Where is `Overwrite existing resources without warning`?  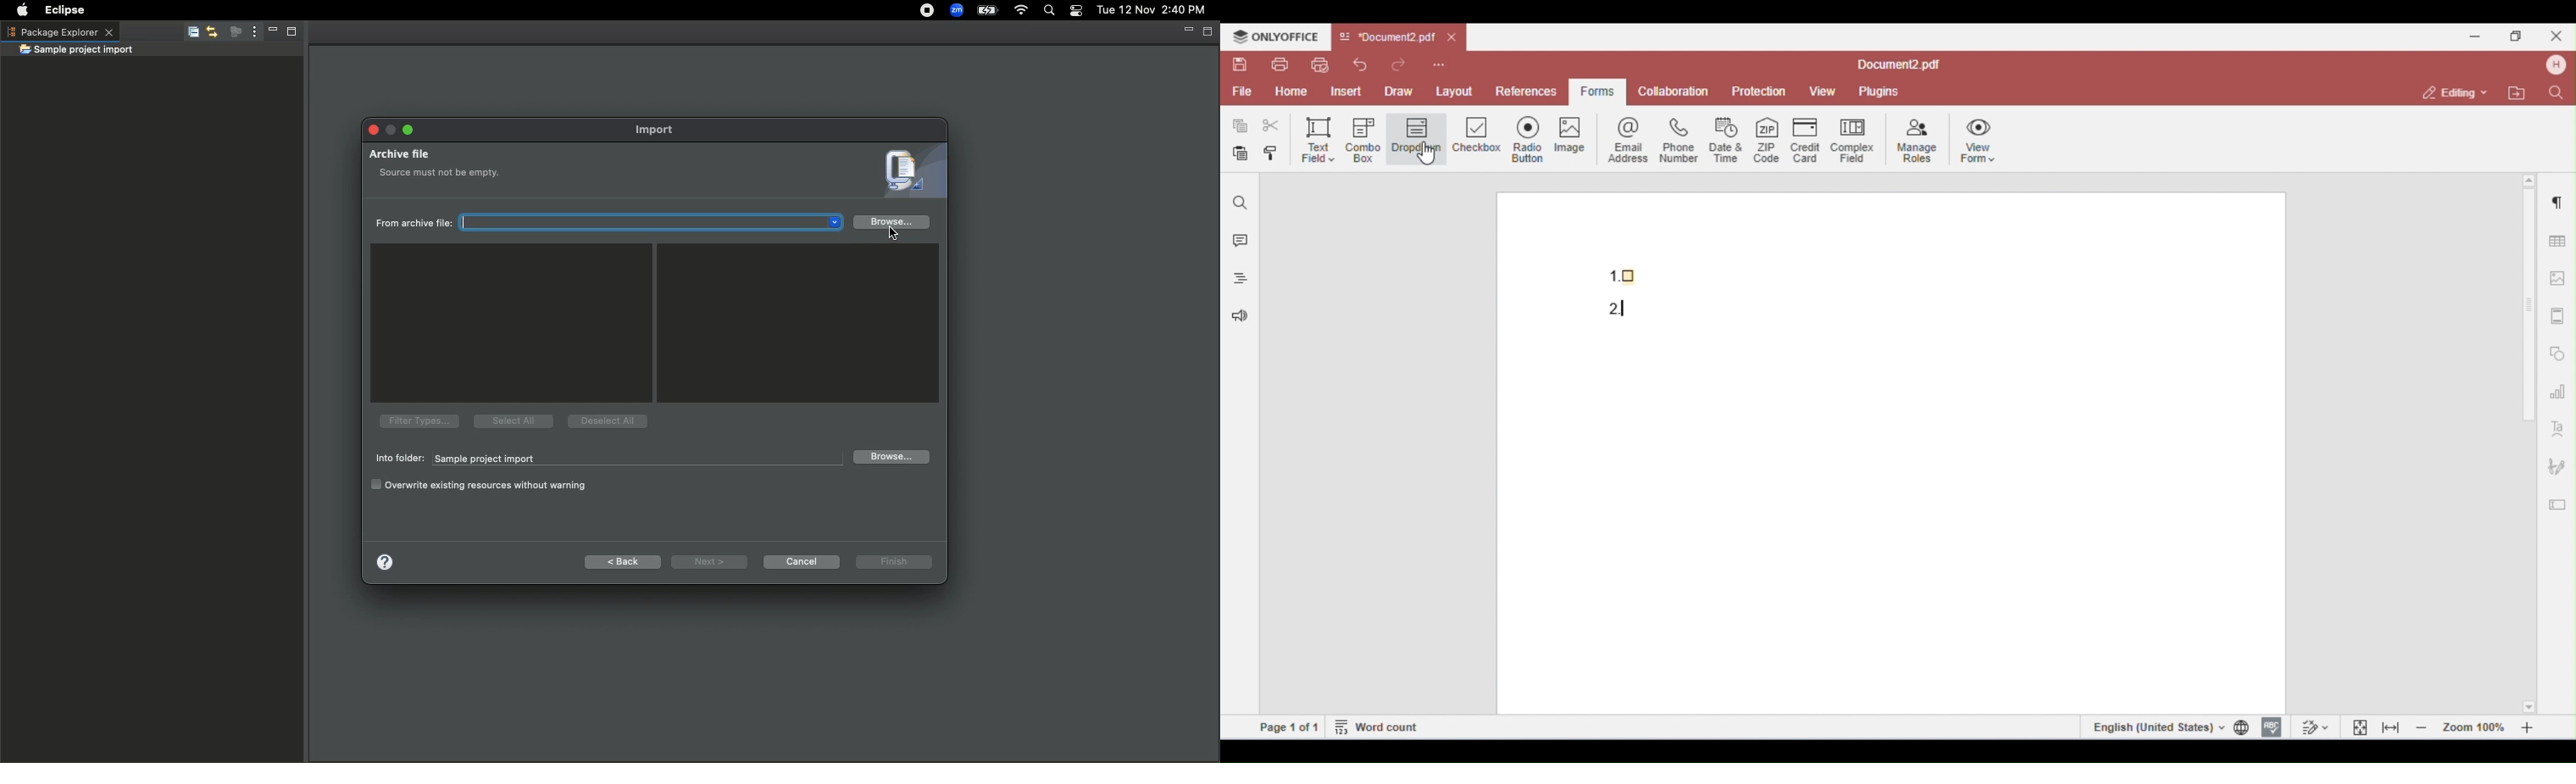
Overwrite existing resources without warning is located at coordinates (481, 485).